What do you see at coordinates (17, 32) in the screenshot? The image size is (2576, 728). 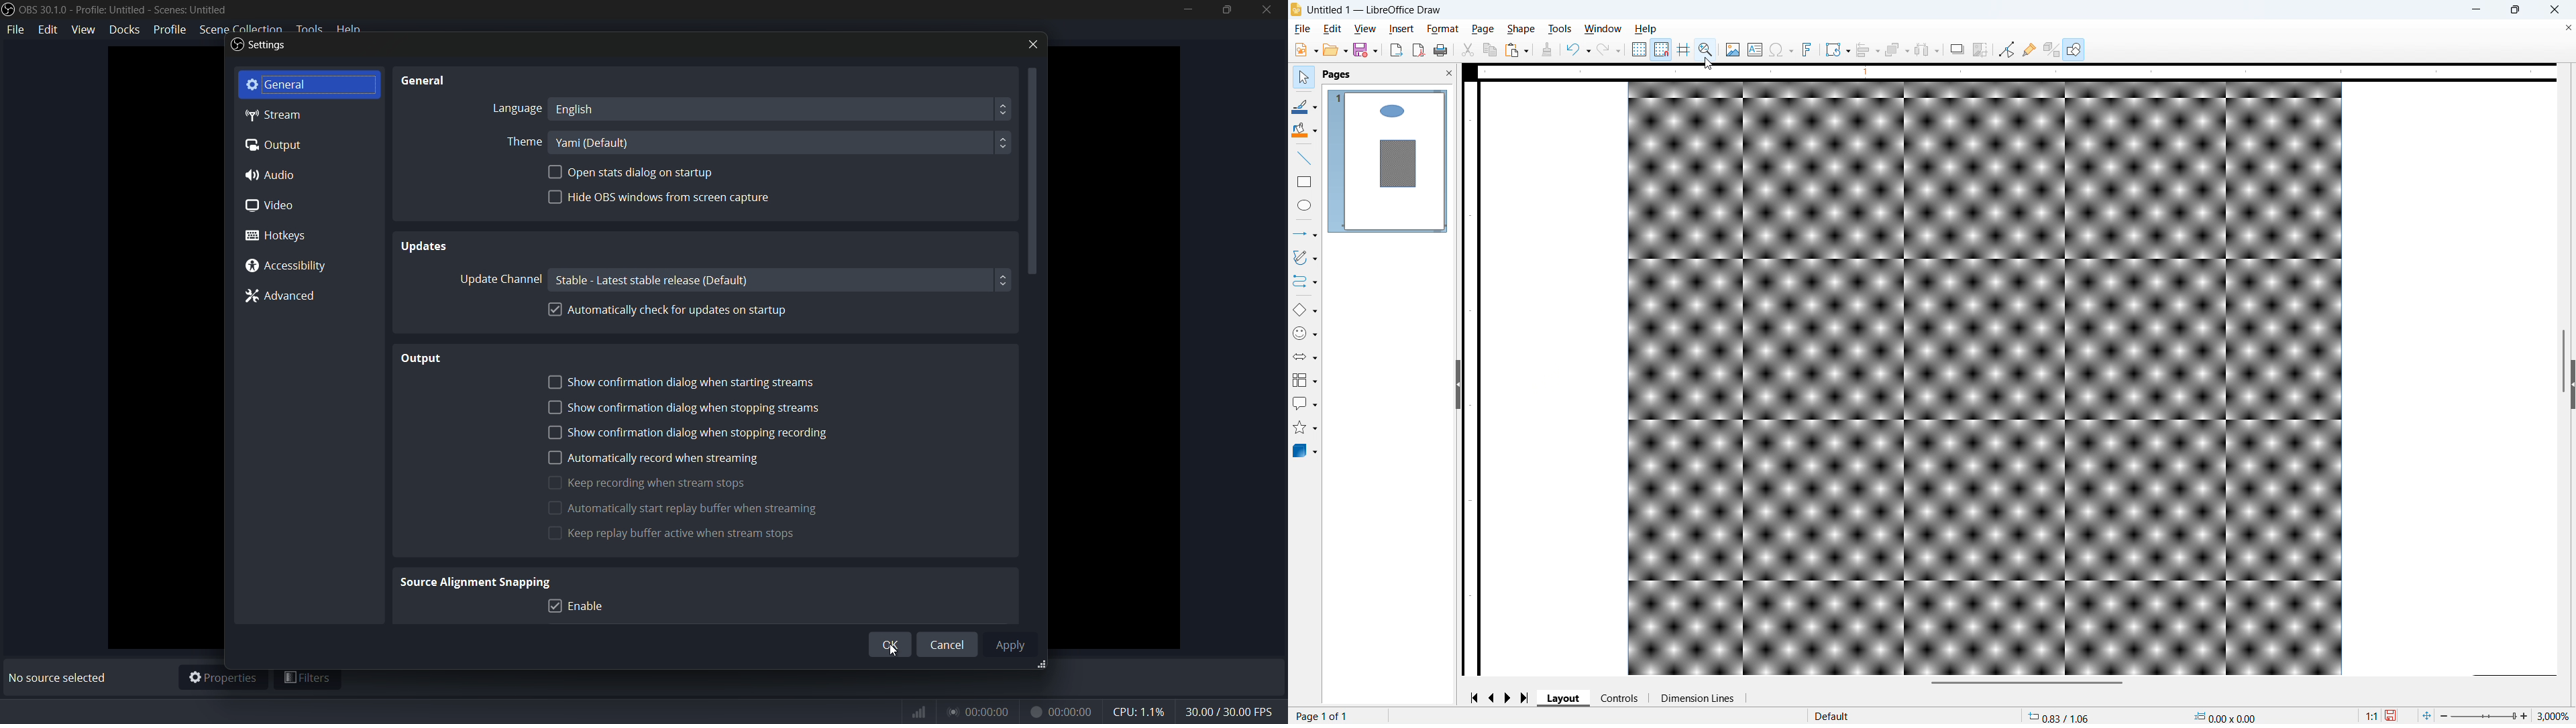 I see `file` at bounding box center [17, 32].